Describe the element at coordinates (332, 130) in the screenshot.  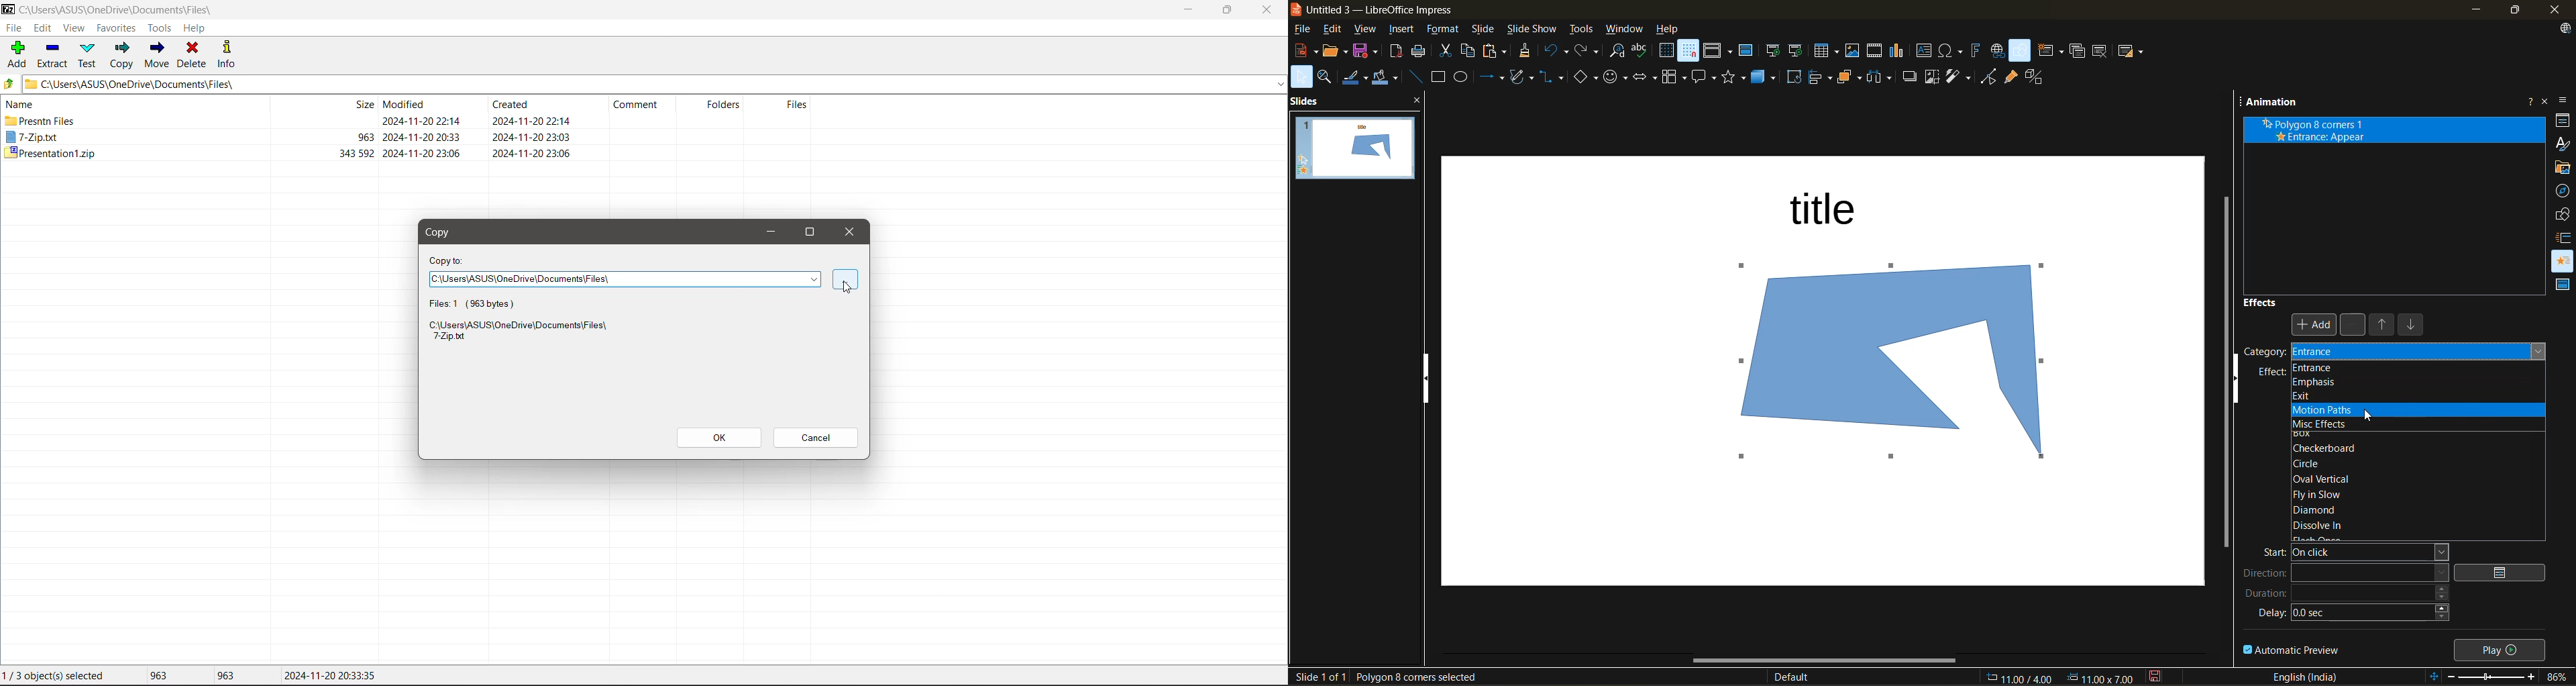
I see `File size` at that location.